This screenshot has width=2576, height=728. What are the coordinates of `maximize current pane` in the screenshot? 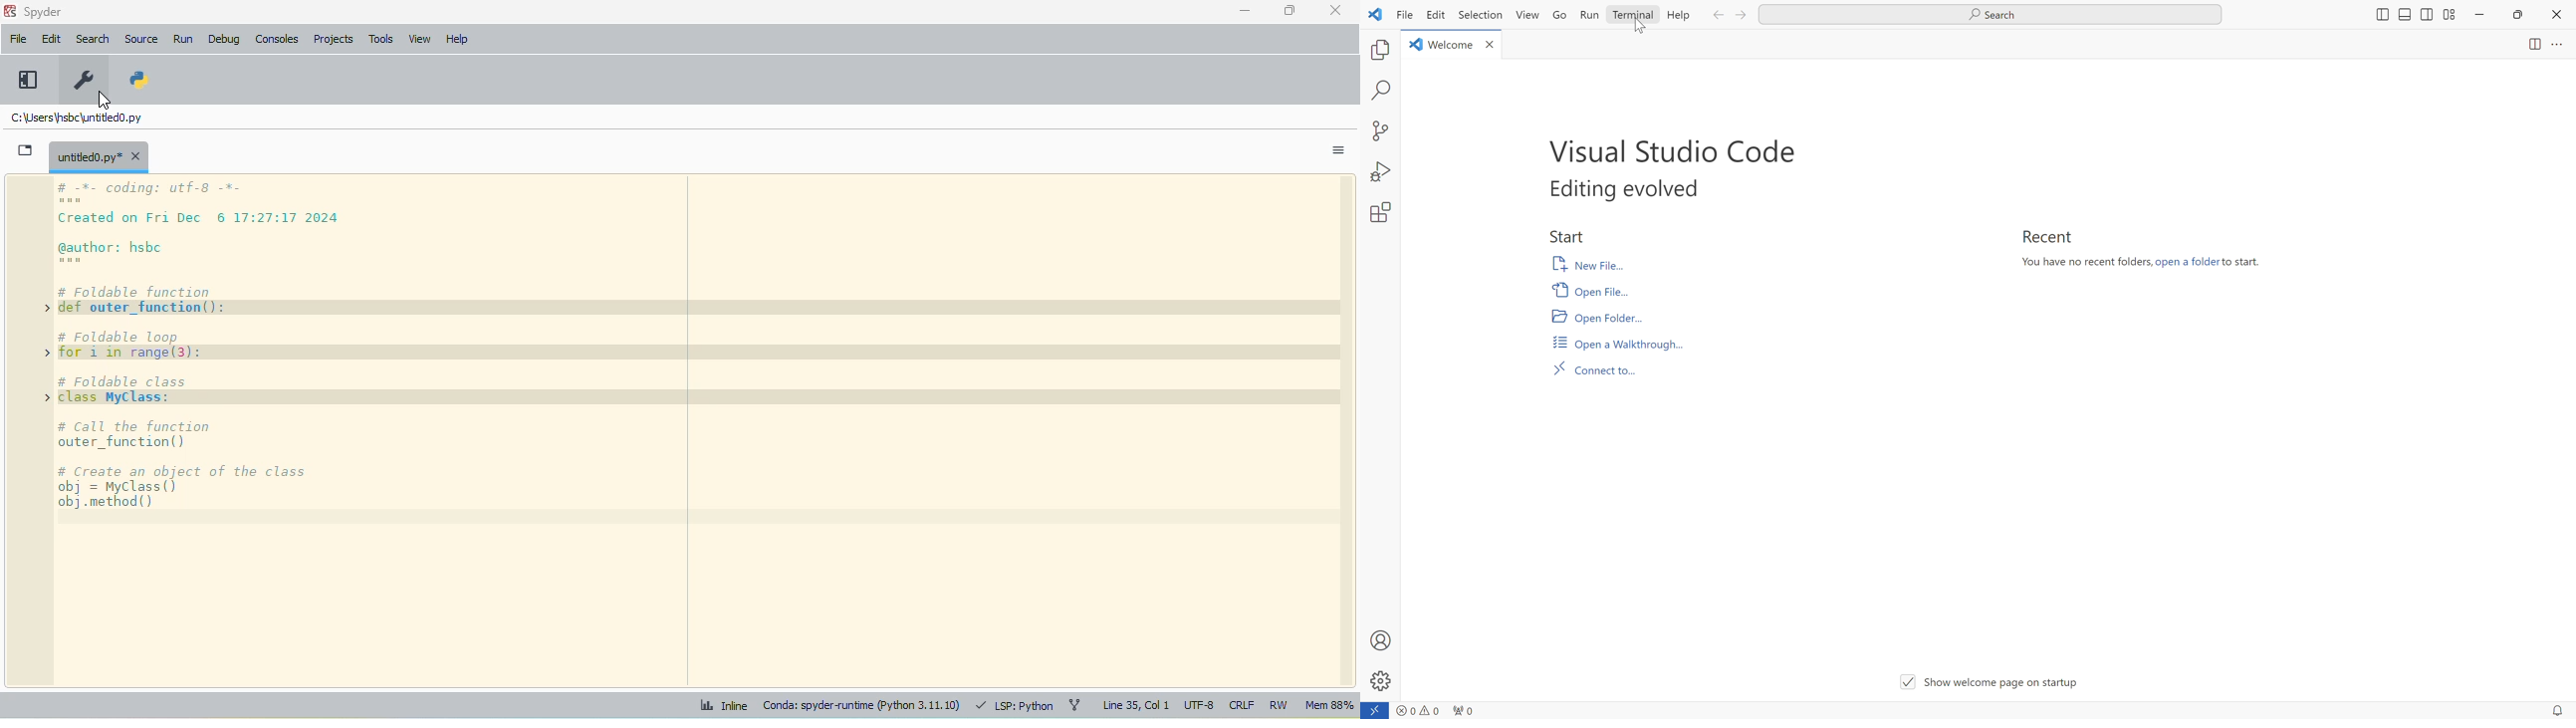 It's located at (28, 80).